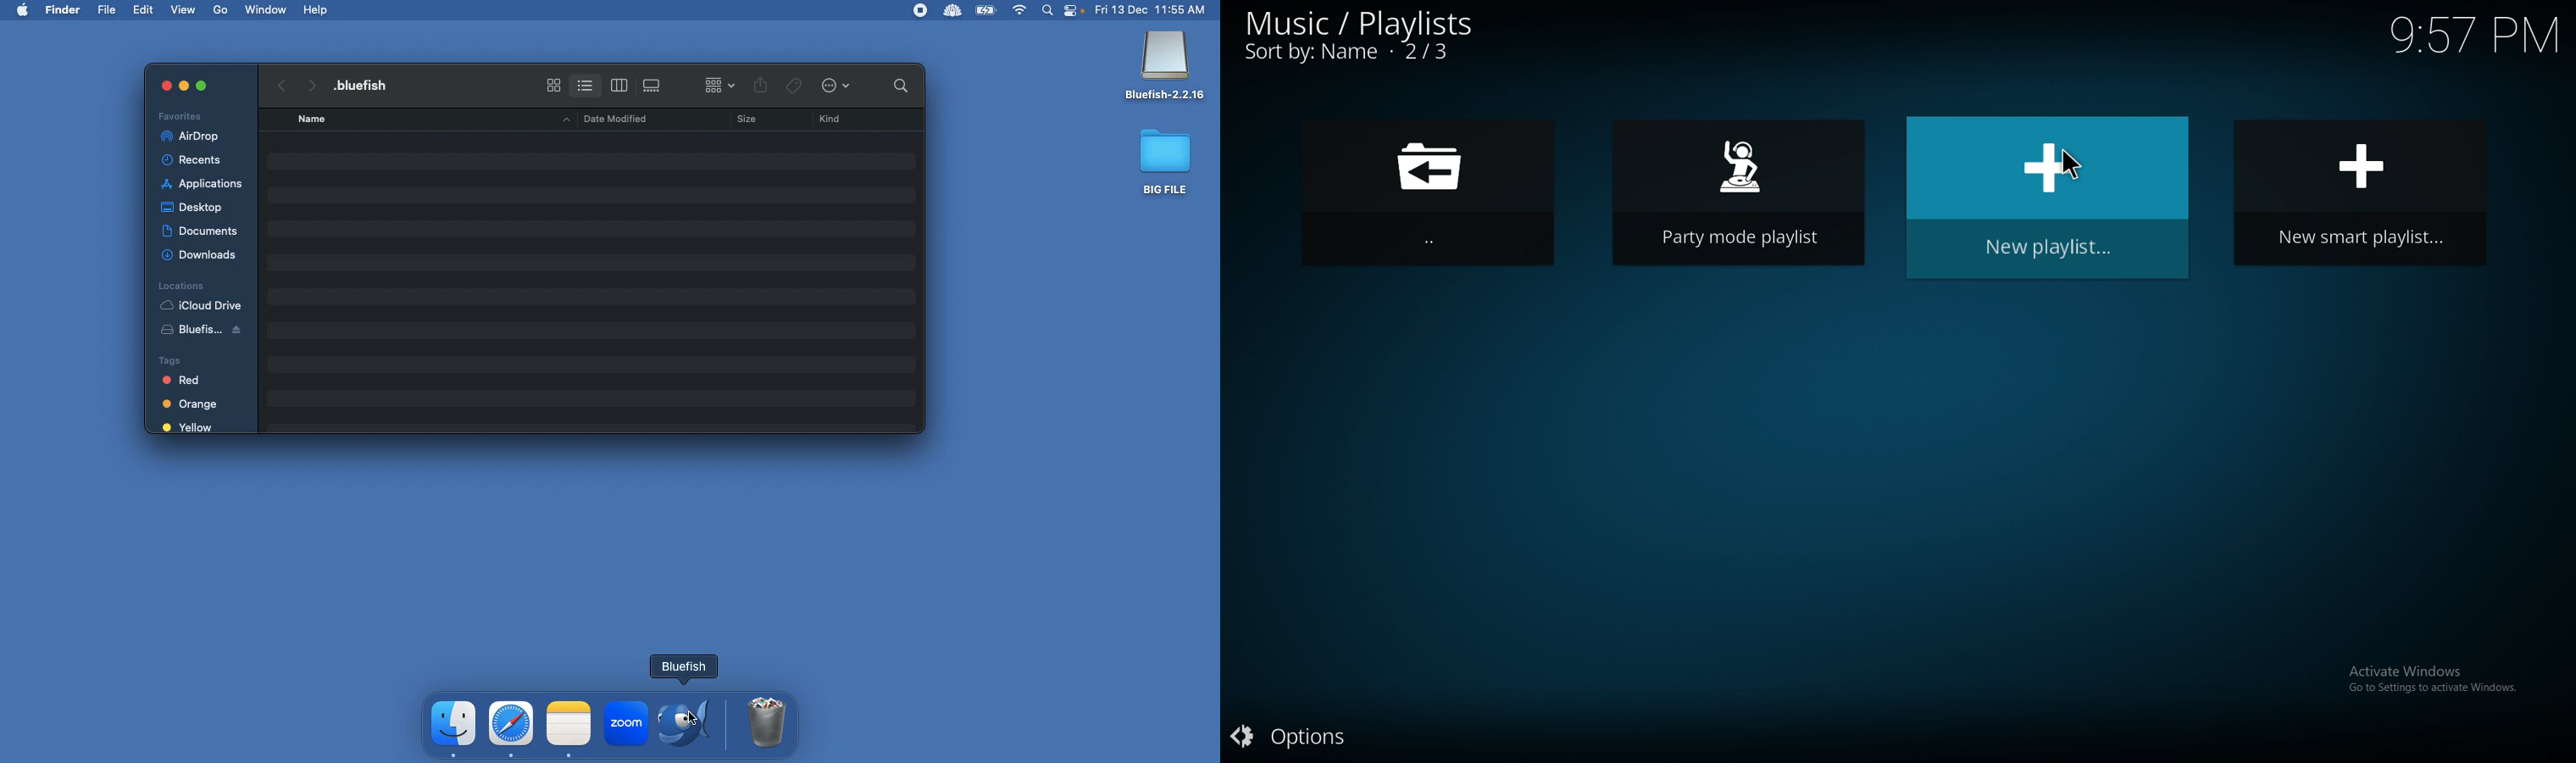  I want to click on Icon View, so click(553, 85).